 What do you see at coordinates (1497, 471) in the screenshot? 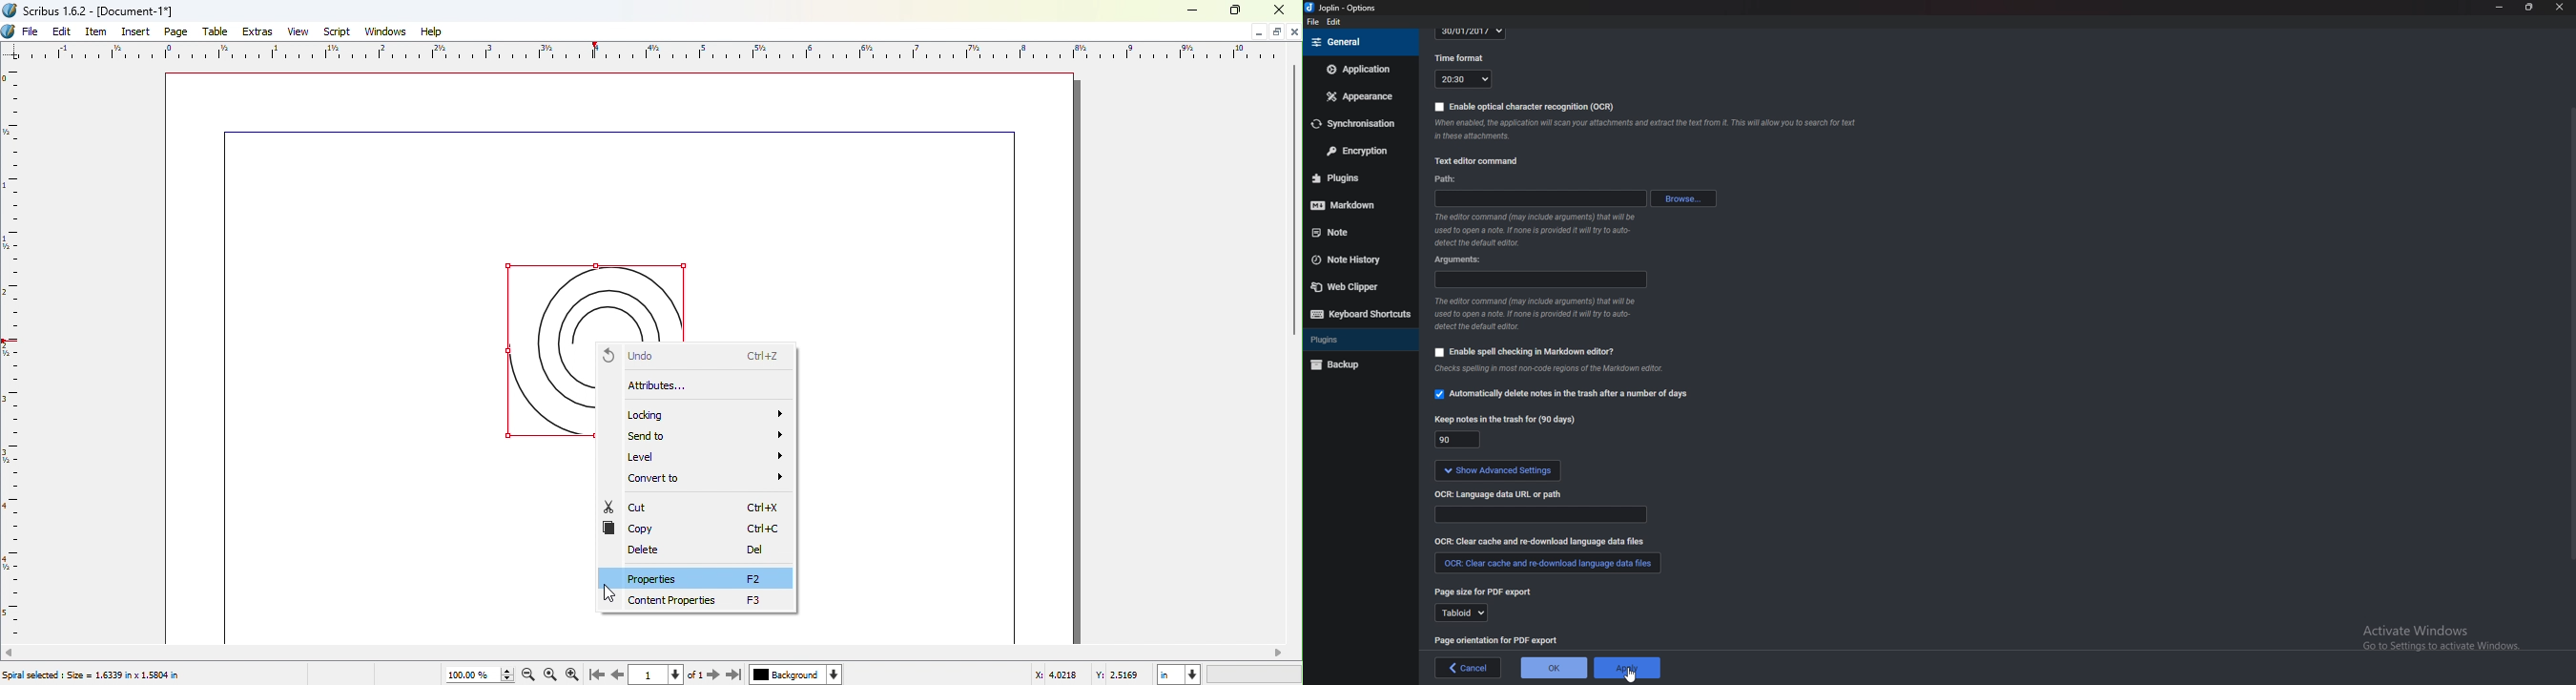
I see `show Advanced settings` at bounding box center [1497, 471].